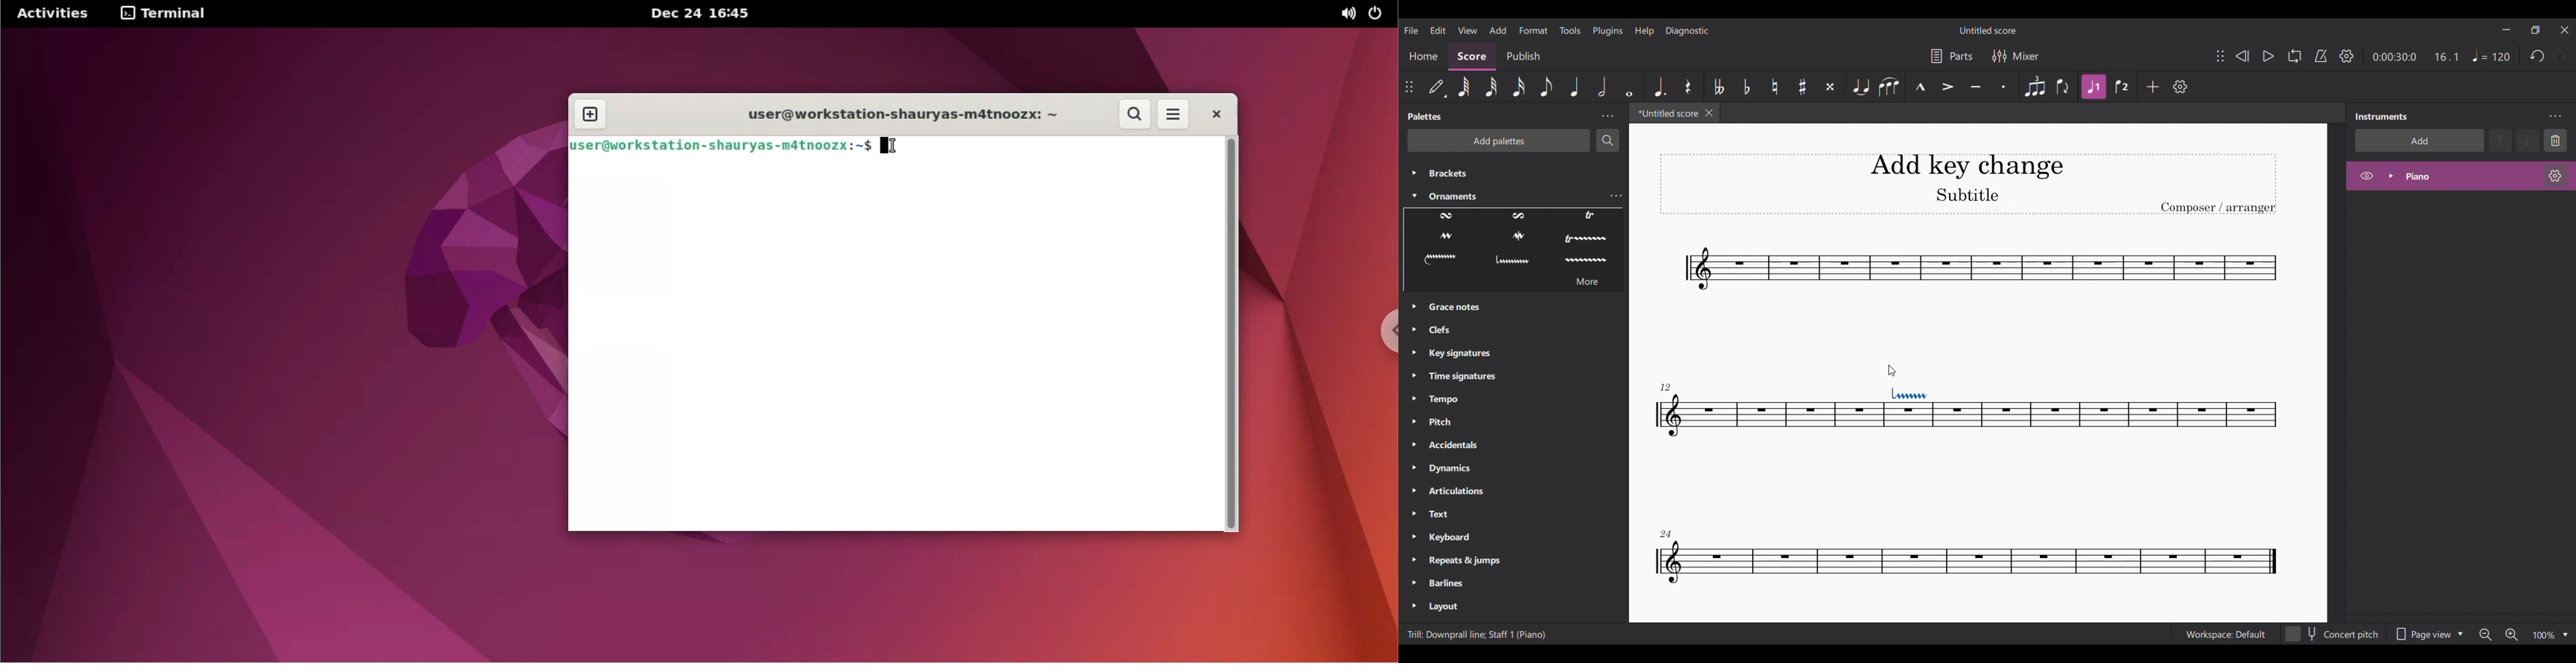 The width and height of the screenshot is (2576, 672). Describe the element at coordinates (1414, 459) in the screenshot. I see `Expand palettes` at that location.